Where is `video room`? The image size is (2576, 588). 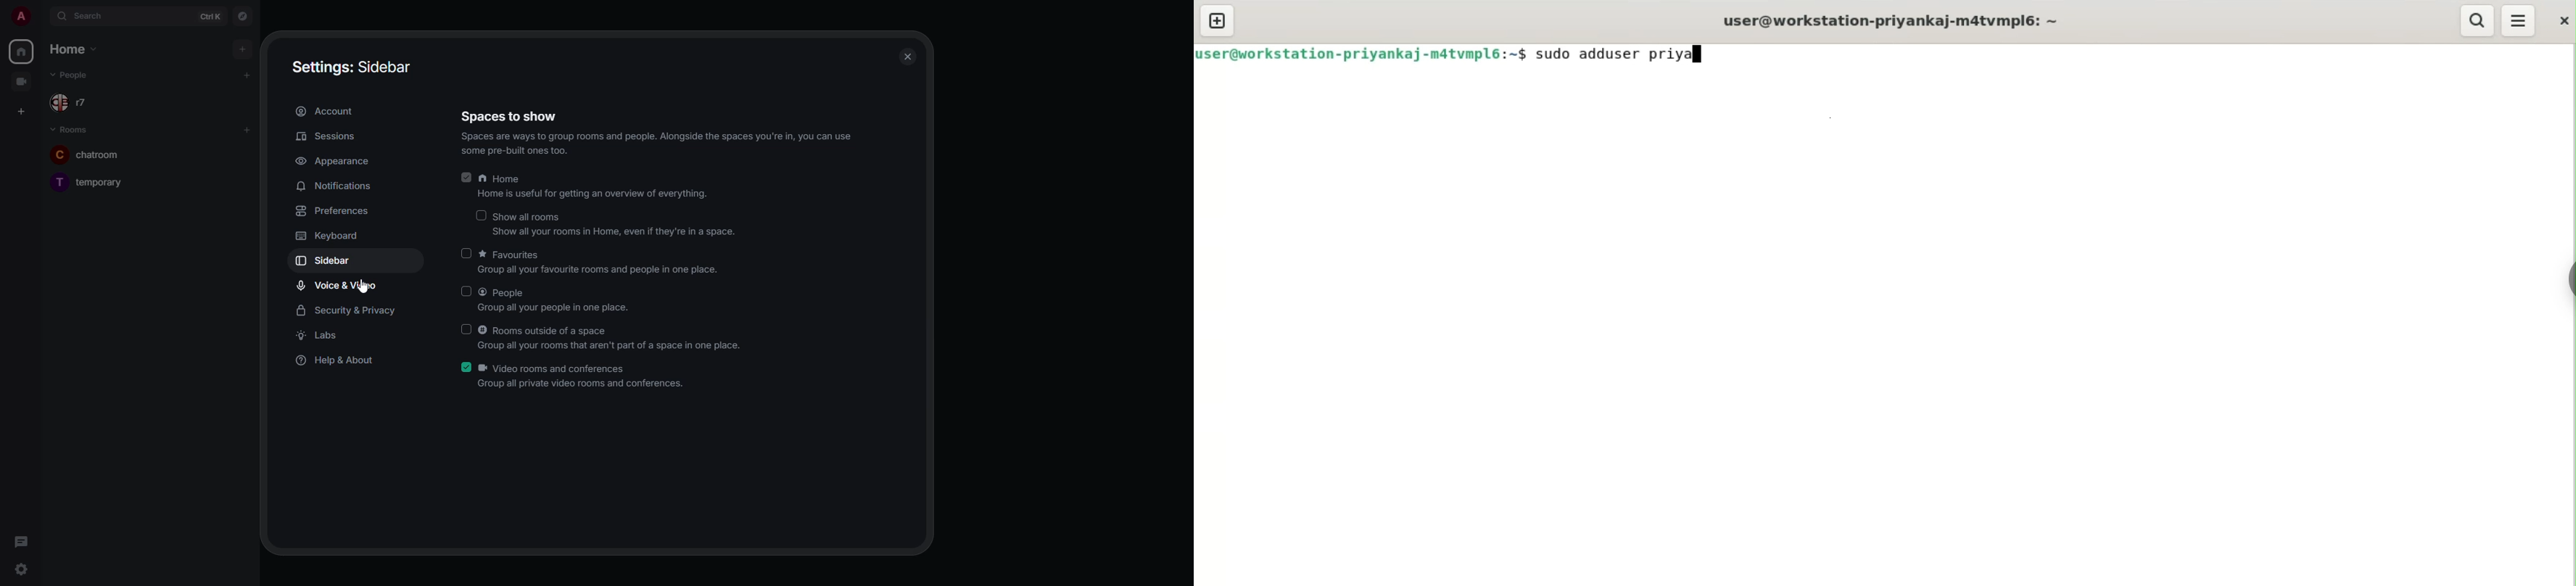 video room is located at coordinates (22, 81).